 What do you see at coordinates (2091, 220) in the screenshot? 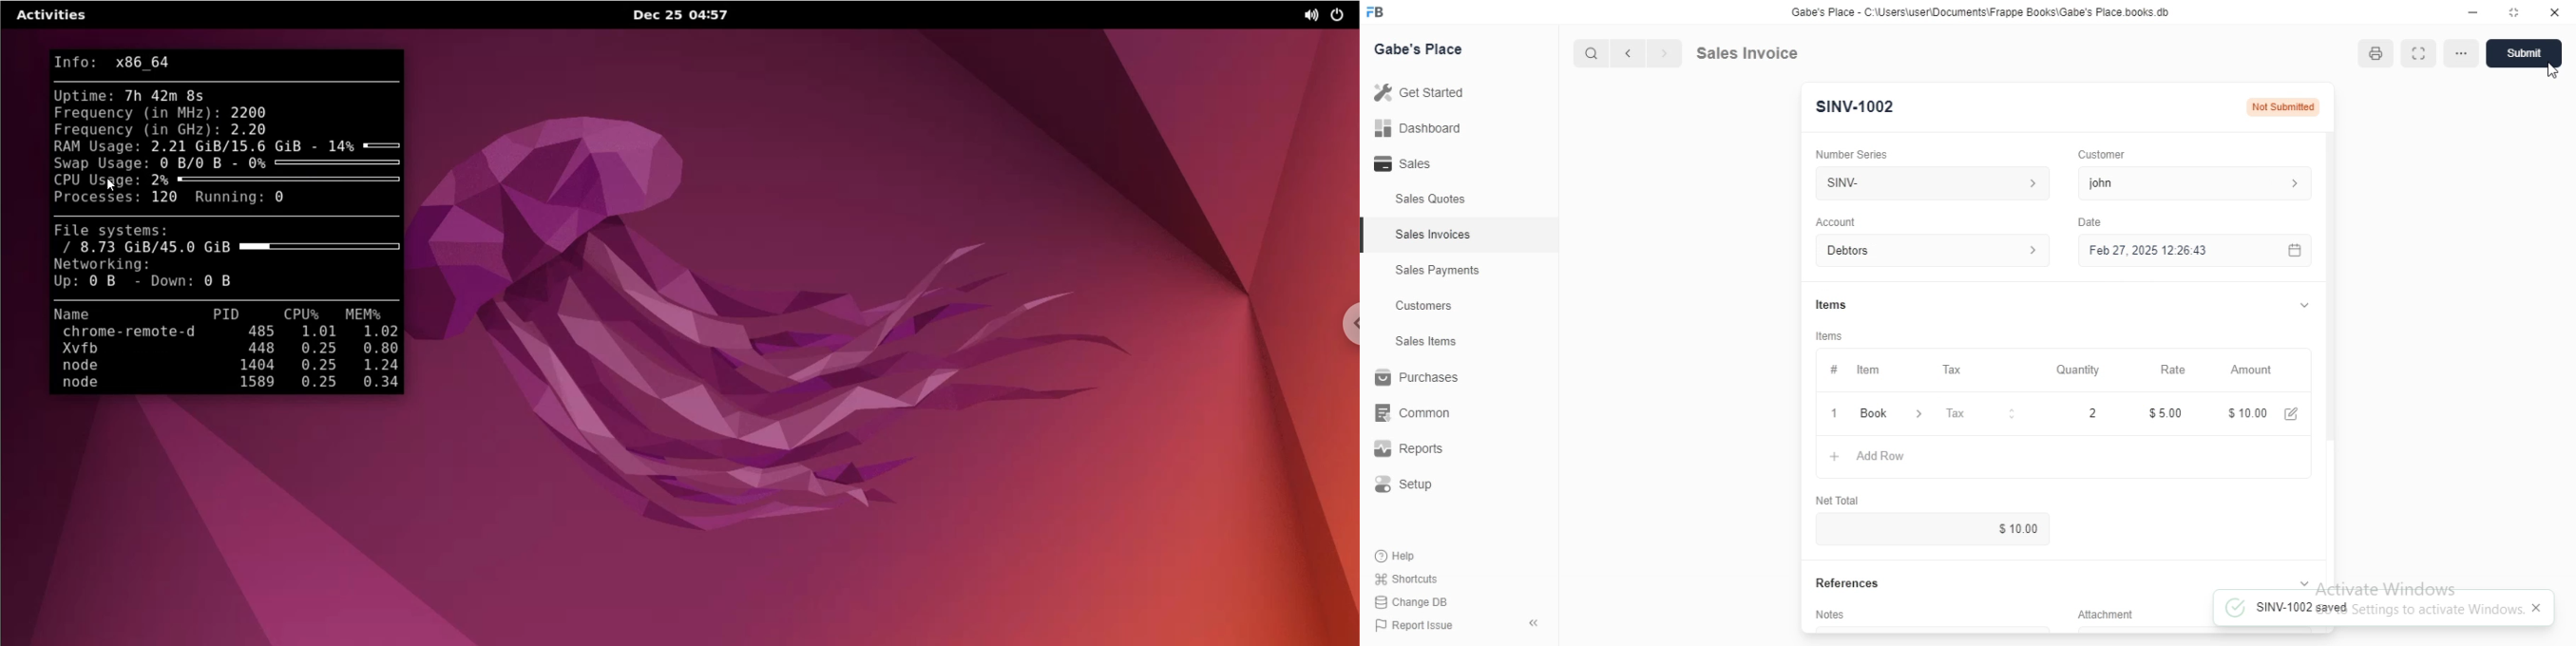
I see `Date` at bounding box center [2091, 220].